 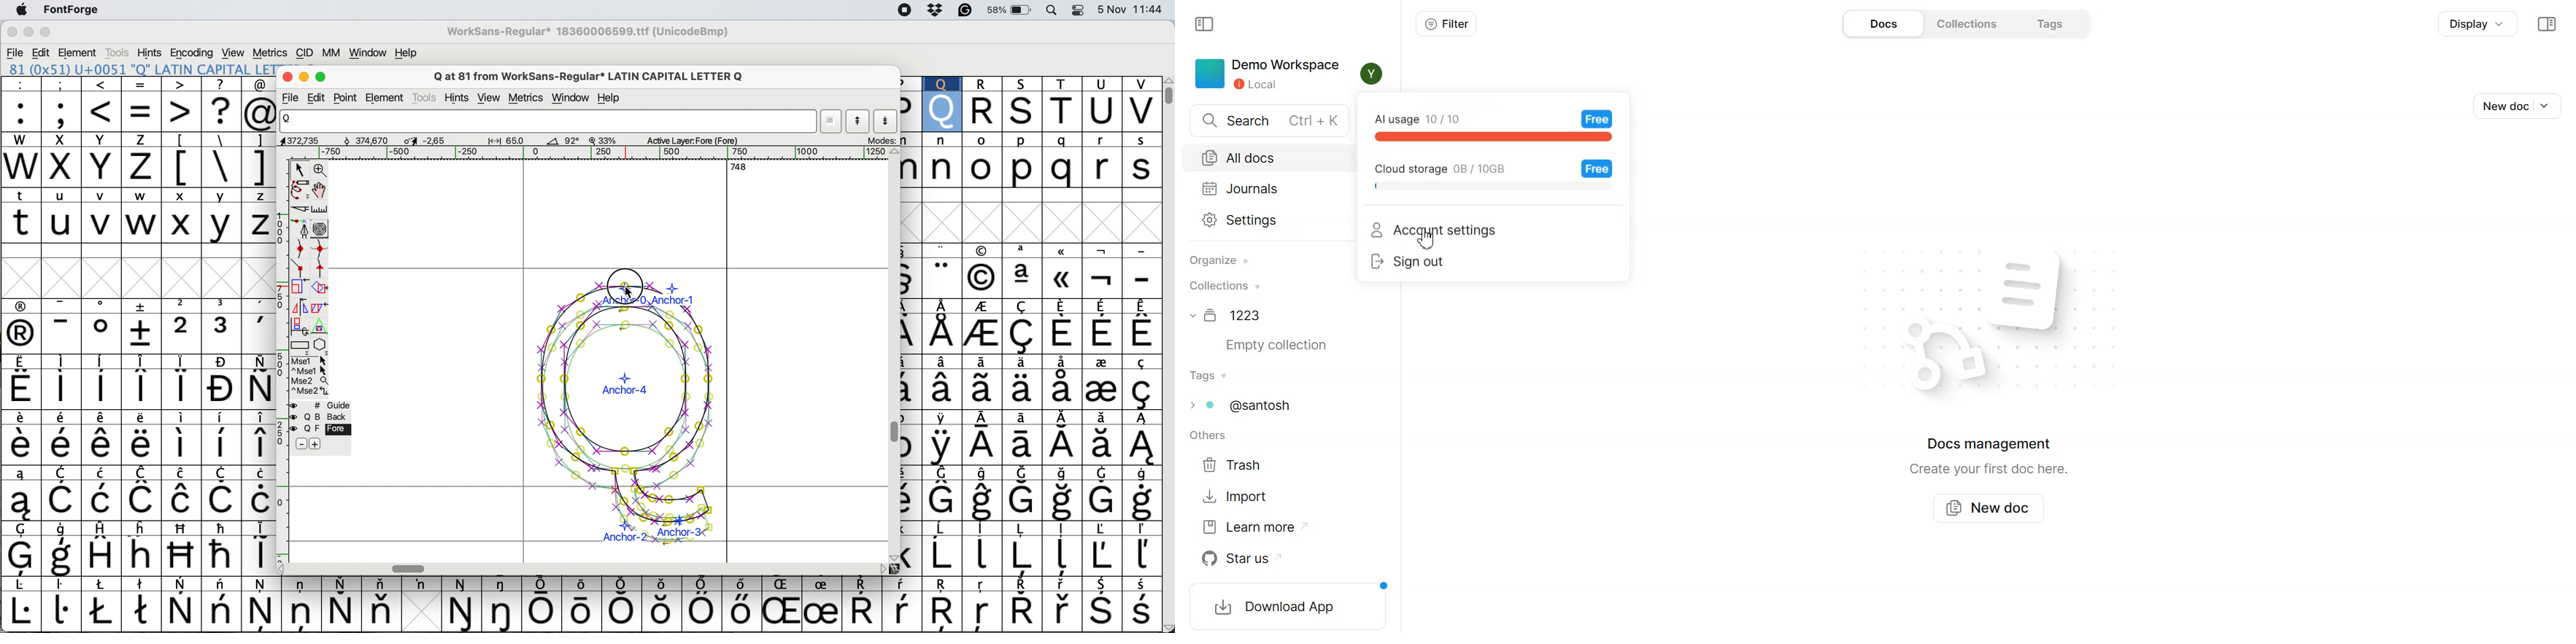 What do you see at coordinates (320, 171) in the screenshot?
I see `zoom in` at bounding box center [320, 171].